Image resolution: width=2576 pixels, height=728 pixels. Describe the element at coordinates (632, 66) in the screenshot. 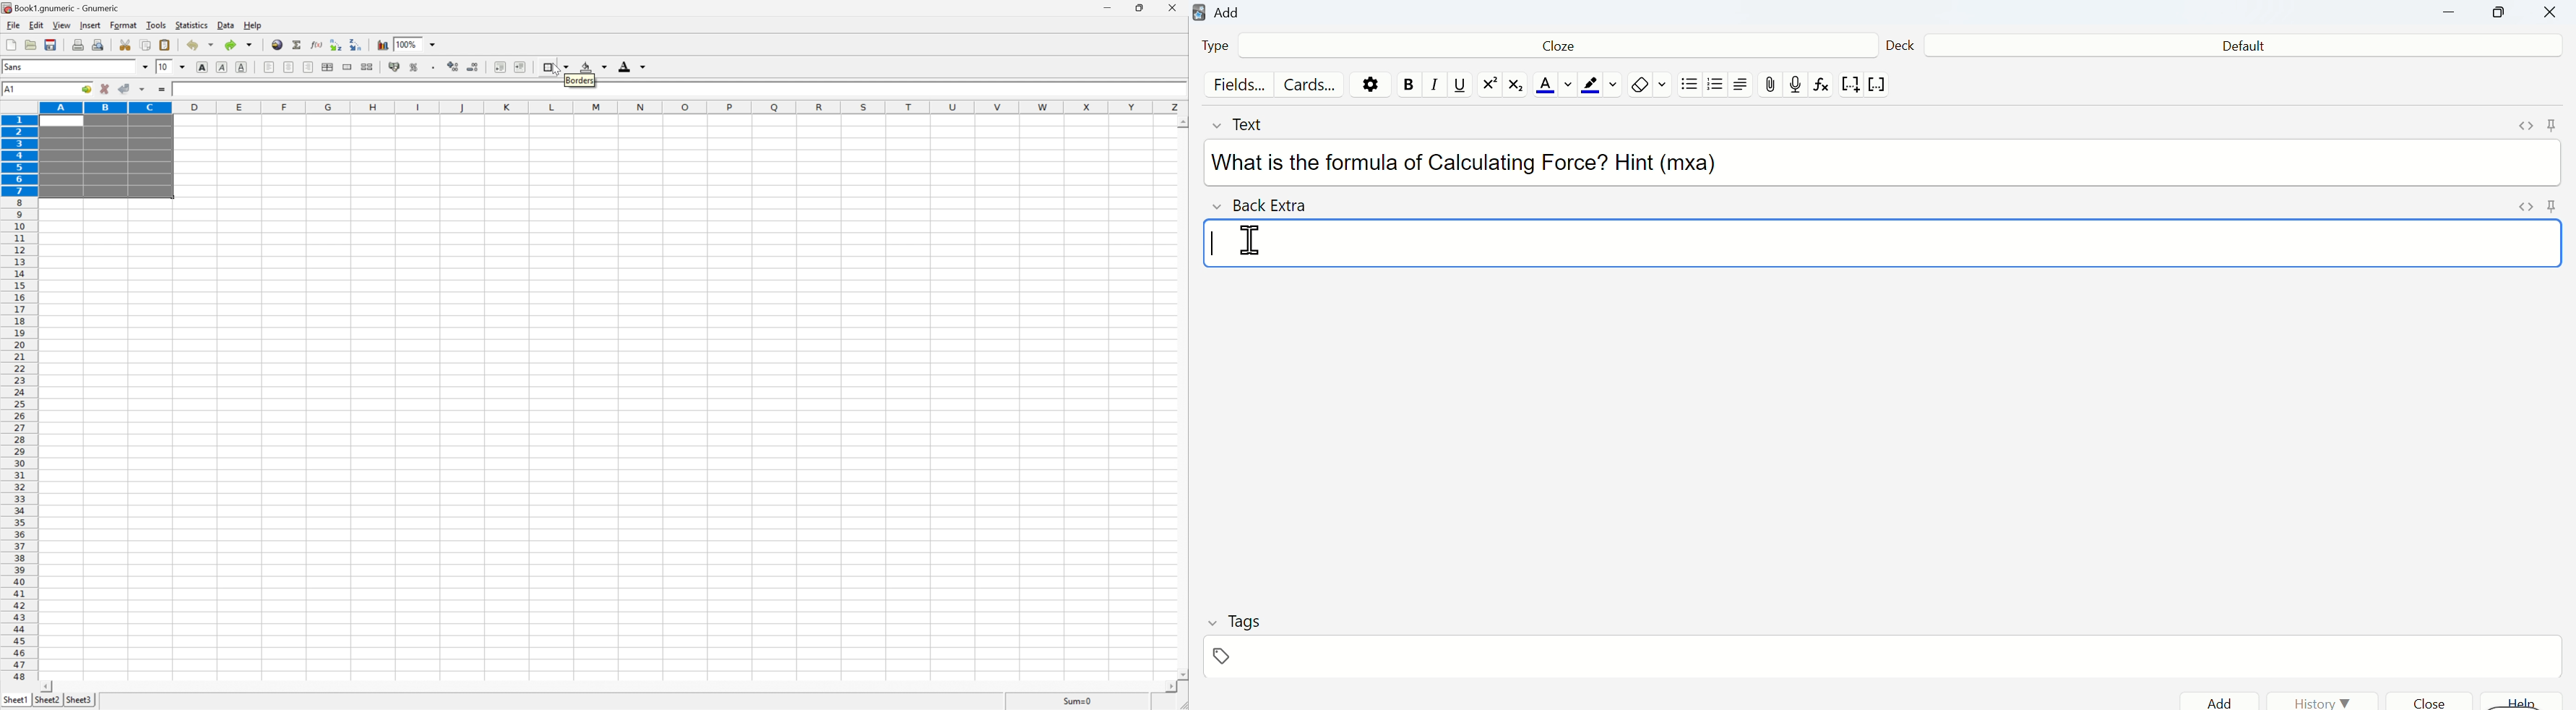

I see `foreground color` at that location.